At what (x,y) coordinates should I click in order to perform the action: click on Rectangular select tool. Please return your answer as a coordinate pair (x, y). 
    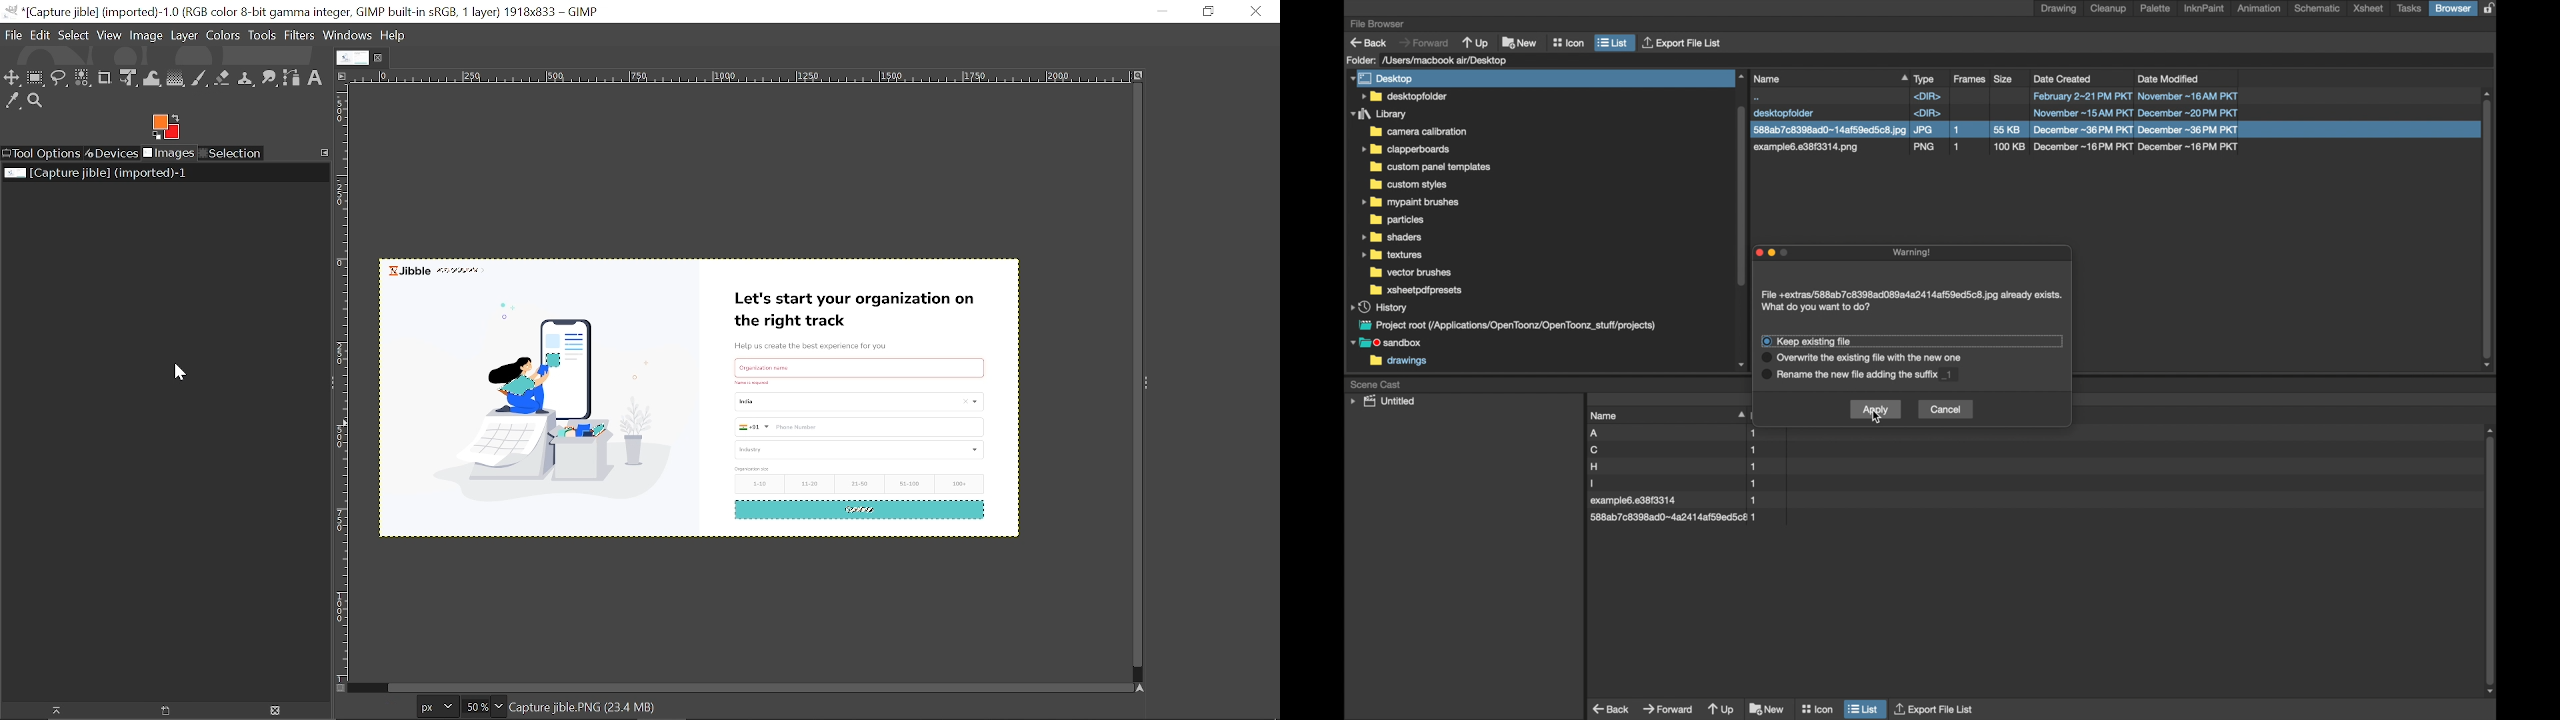
    Looking at the image, I should click on (36, 80).